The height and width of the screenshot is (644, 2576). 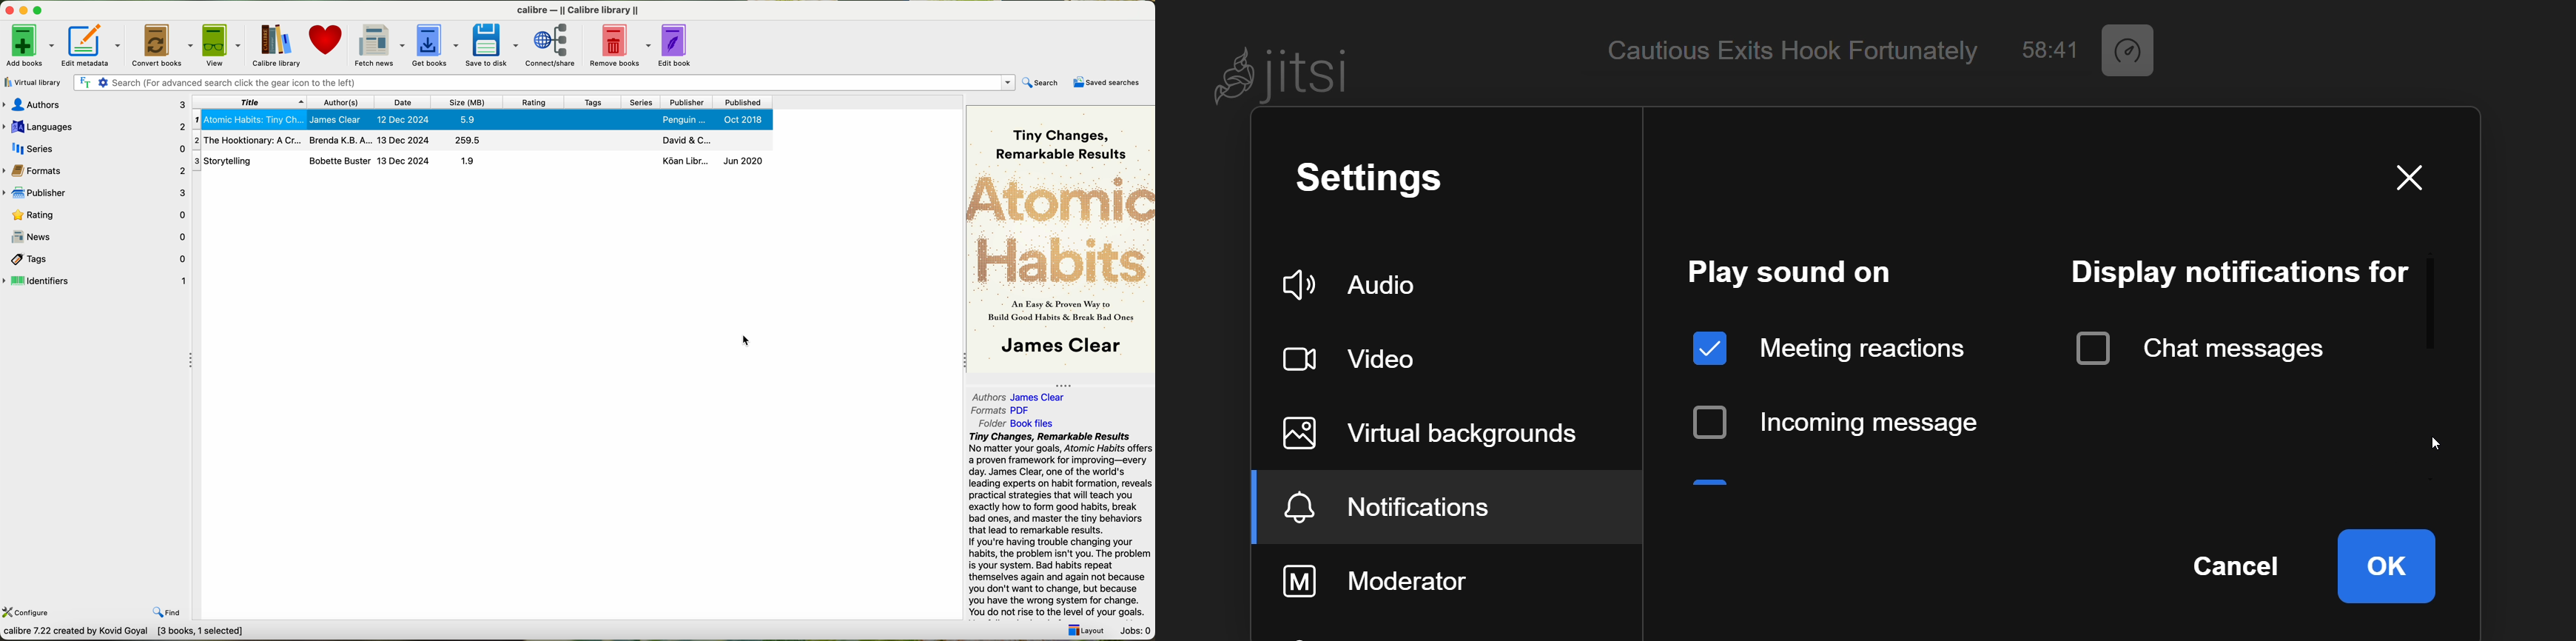 I want to click on close window, so click(x=2406, y=179).